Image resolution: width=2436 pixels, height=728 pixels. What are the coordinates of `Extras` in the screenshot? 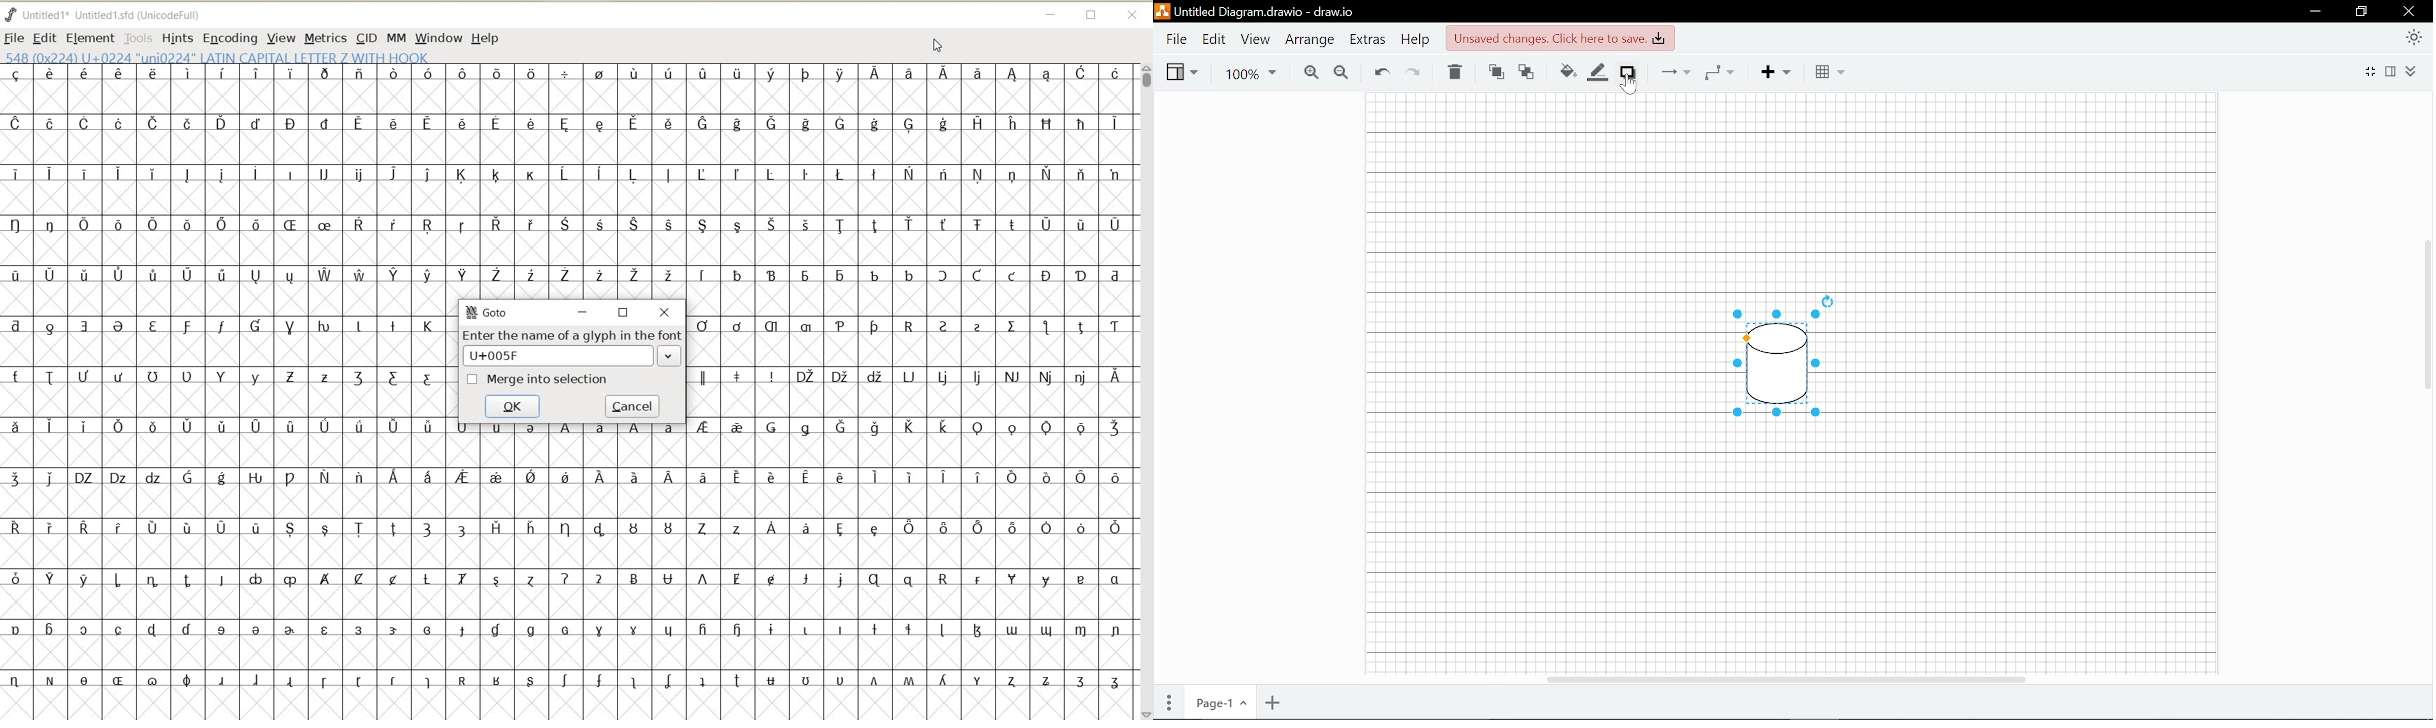 It's located at (1369, 40).